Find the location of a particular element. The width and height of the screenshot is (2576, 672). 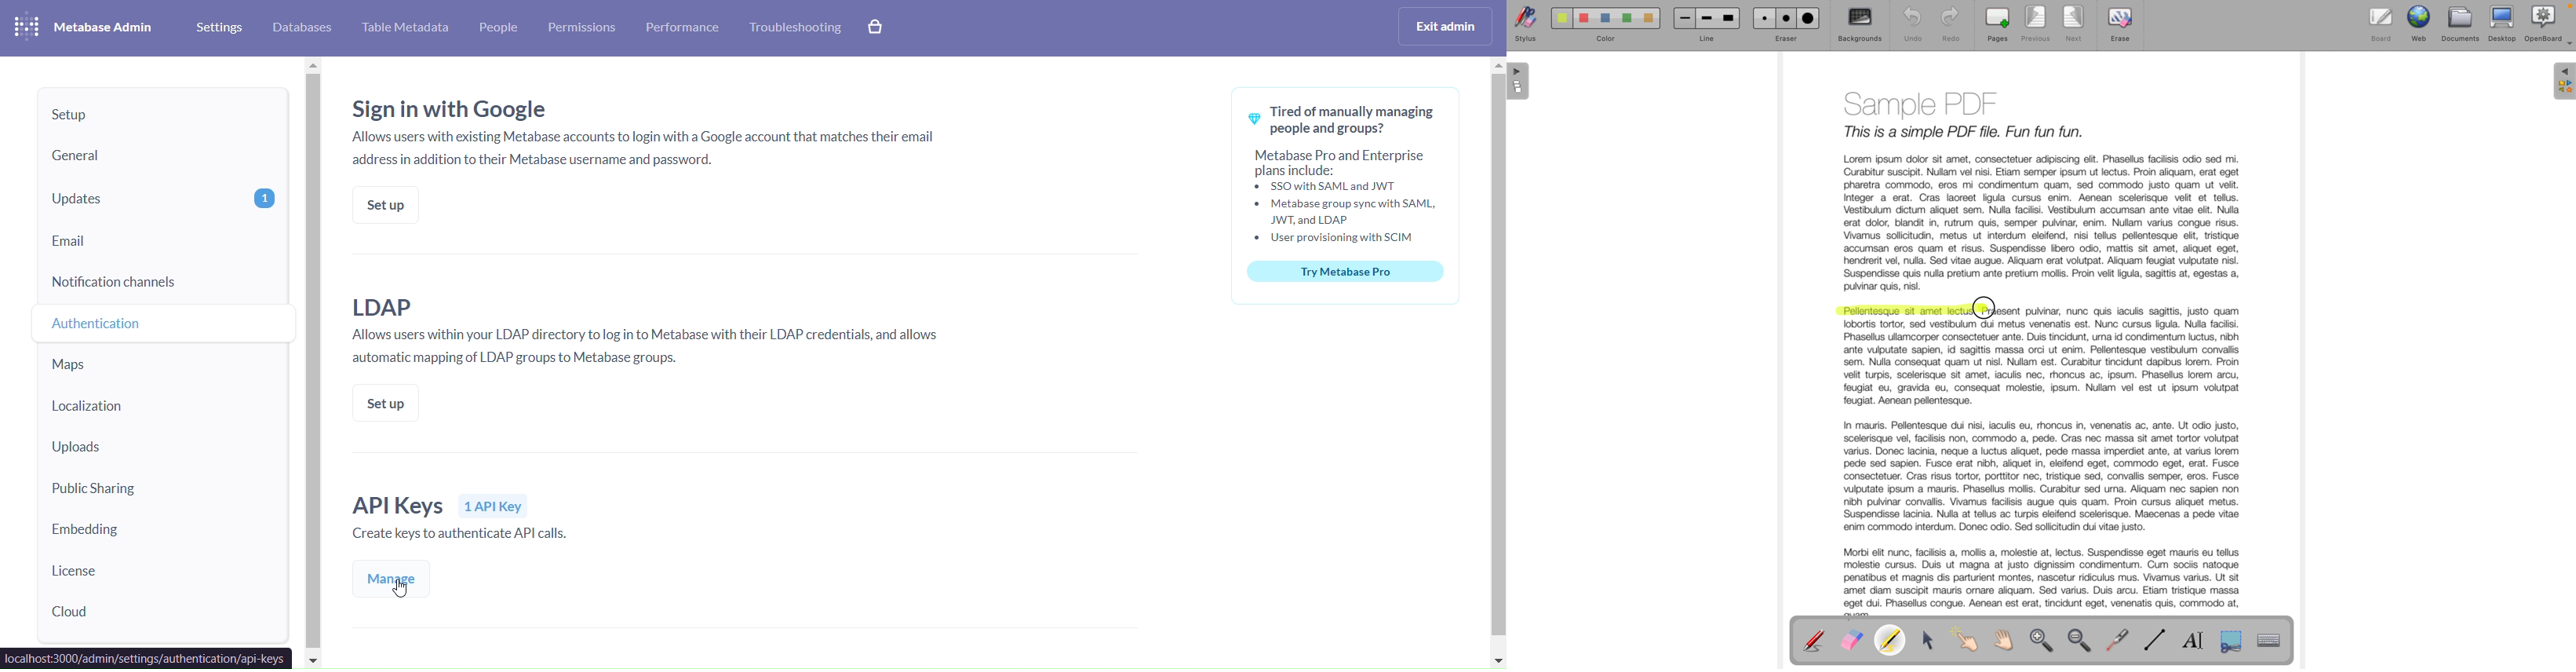

troubleshooting is located at coordinates (796, 29).